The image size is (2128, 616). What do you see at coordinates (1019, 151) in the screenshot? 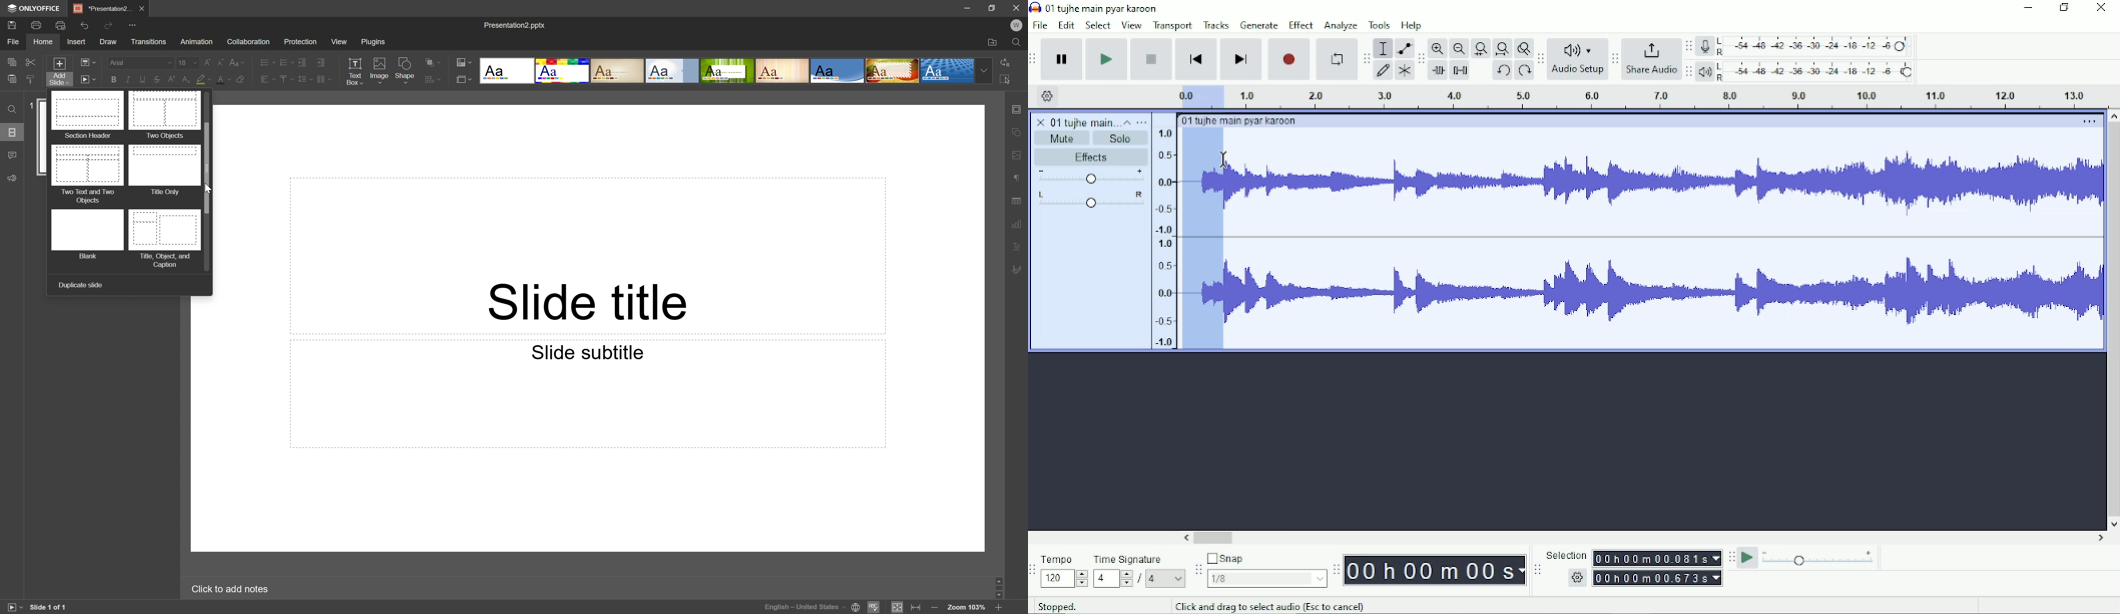
I see `Image settings` at bounding box center [1019, 151].